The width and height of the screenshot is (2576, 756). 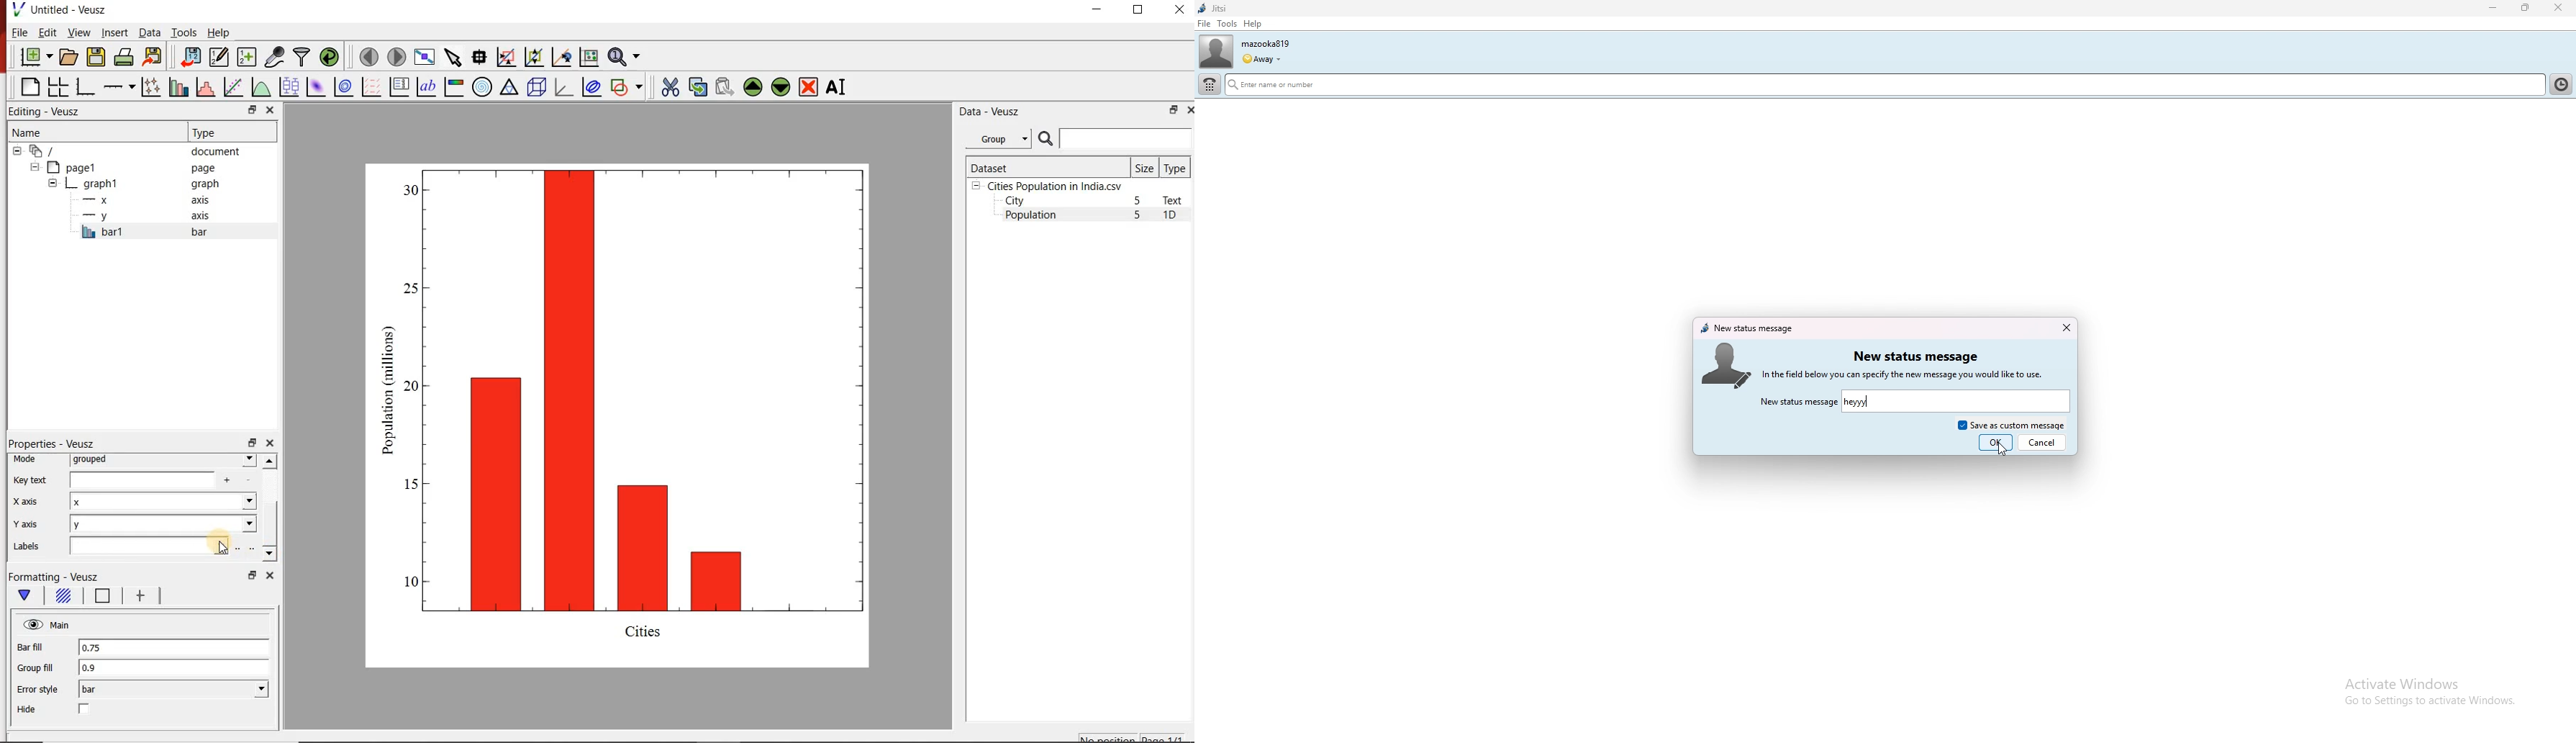 What do you see at coordinates (119, 85) in the screenshot?
I see `Add an axis to the plot` at bounding box center [119, 85].